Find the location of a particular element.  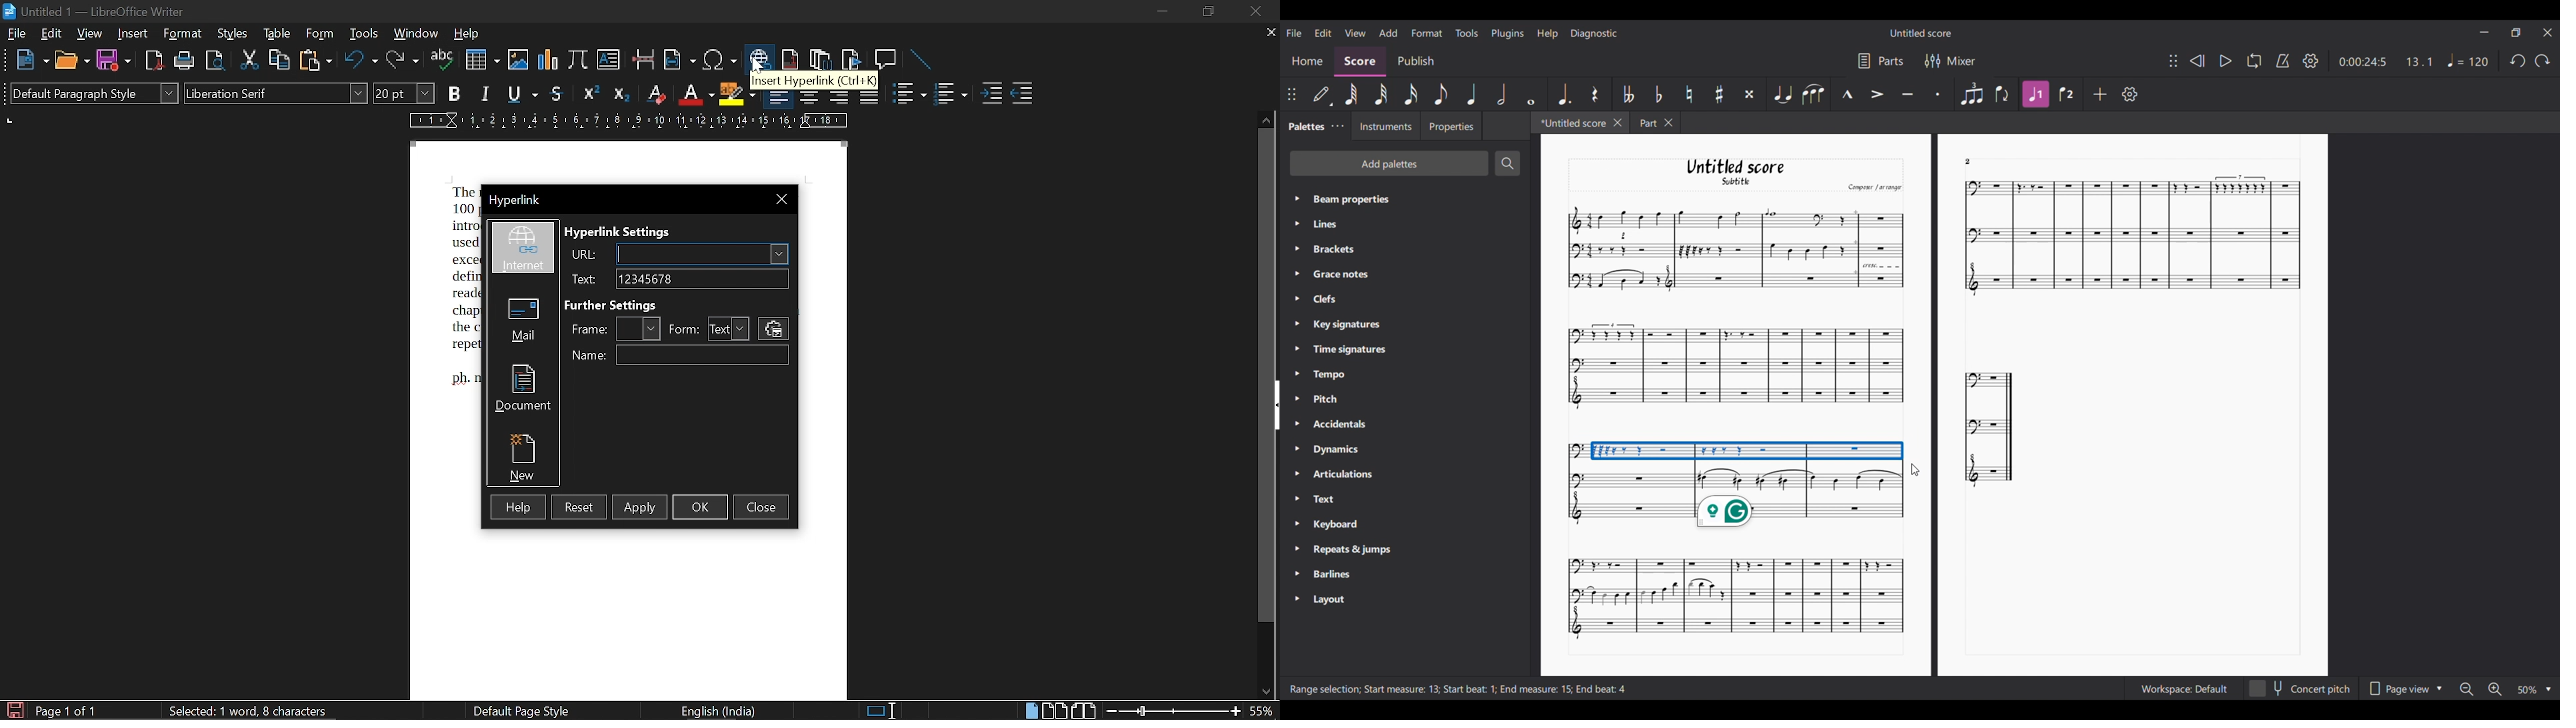

change zoom is located at coordinates (1174, 712).